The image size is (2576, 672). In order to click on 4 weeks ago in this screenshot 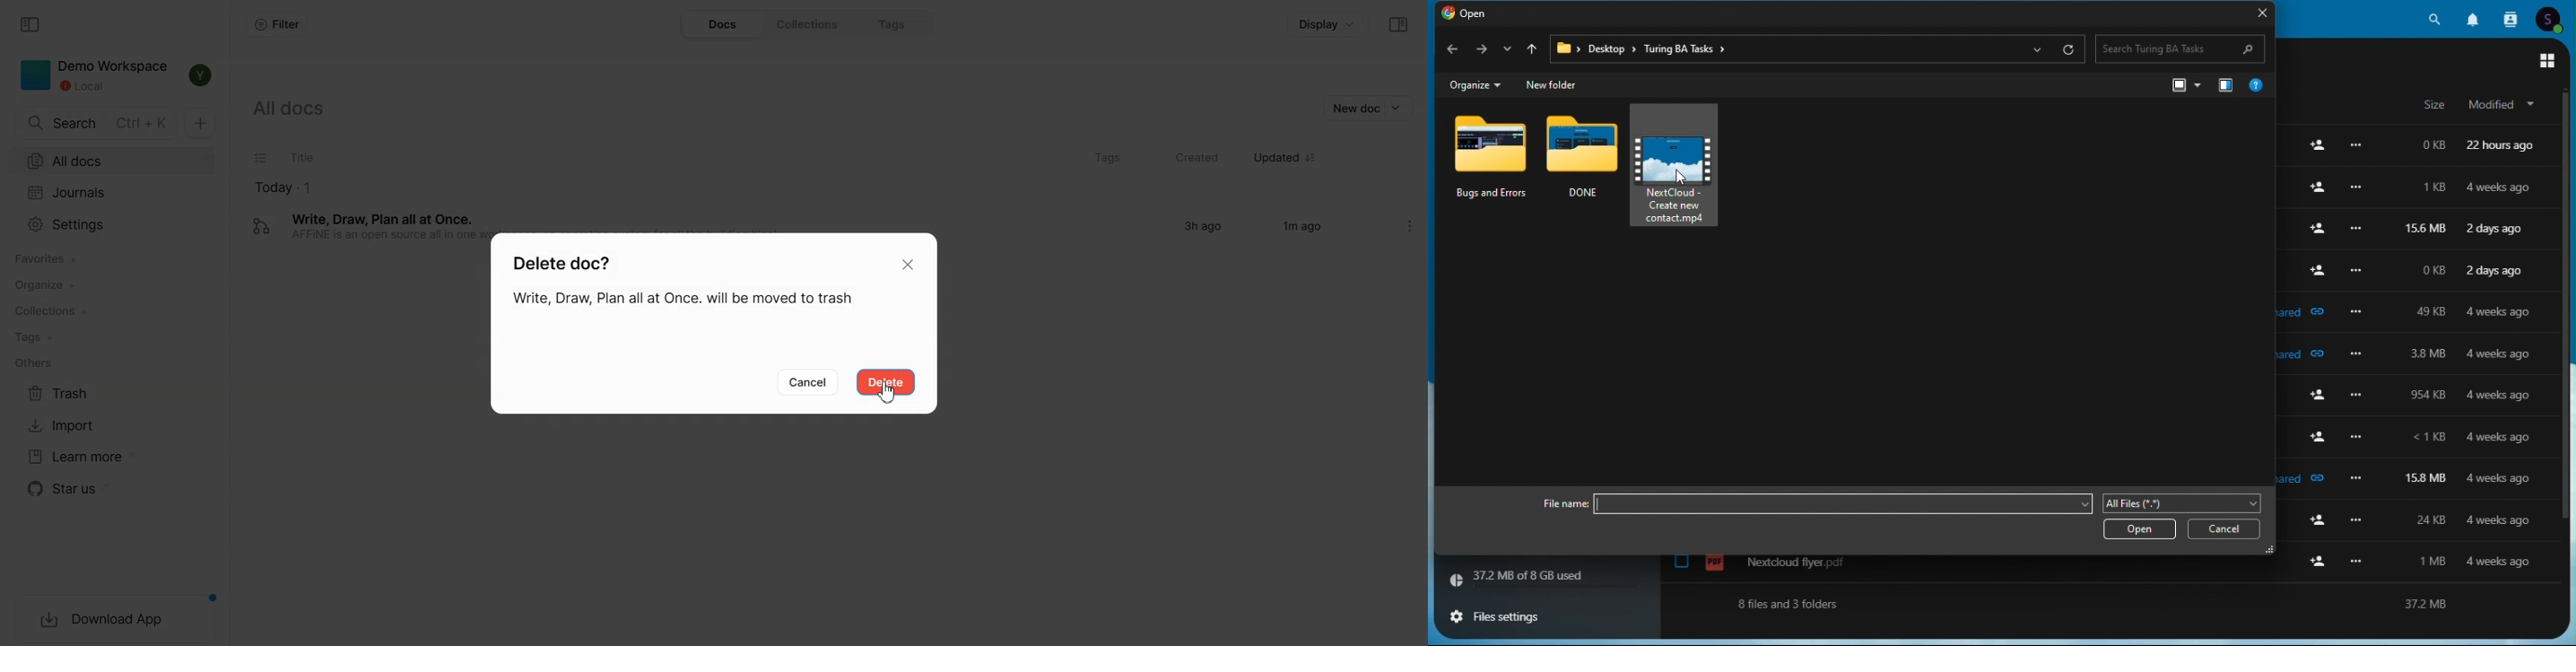, I will do `click(2497, 188)`.